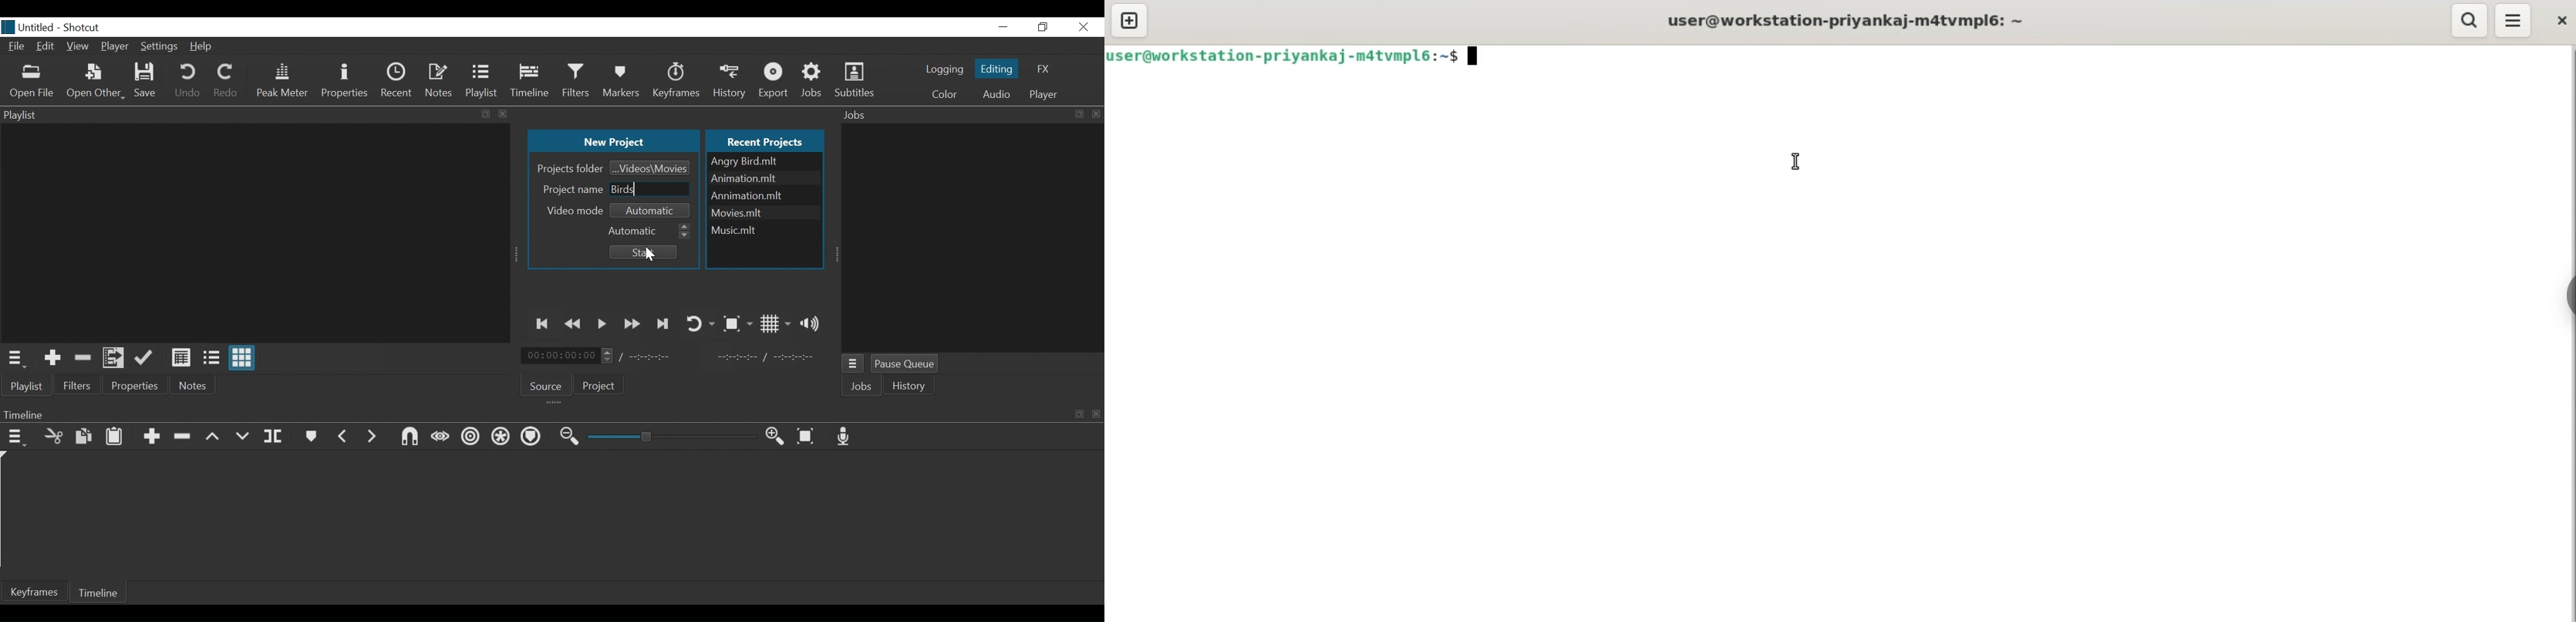  I want to click on Browse, so click(650, 167).